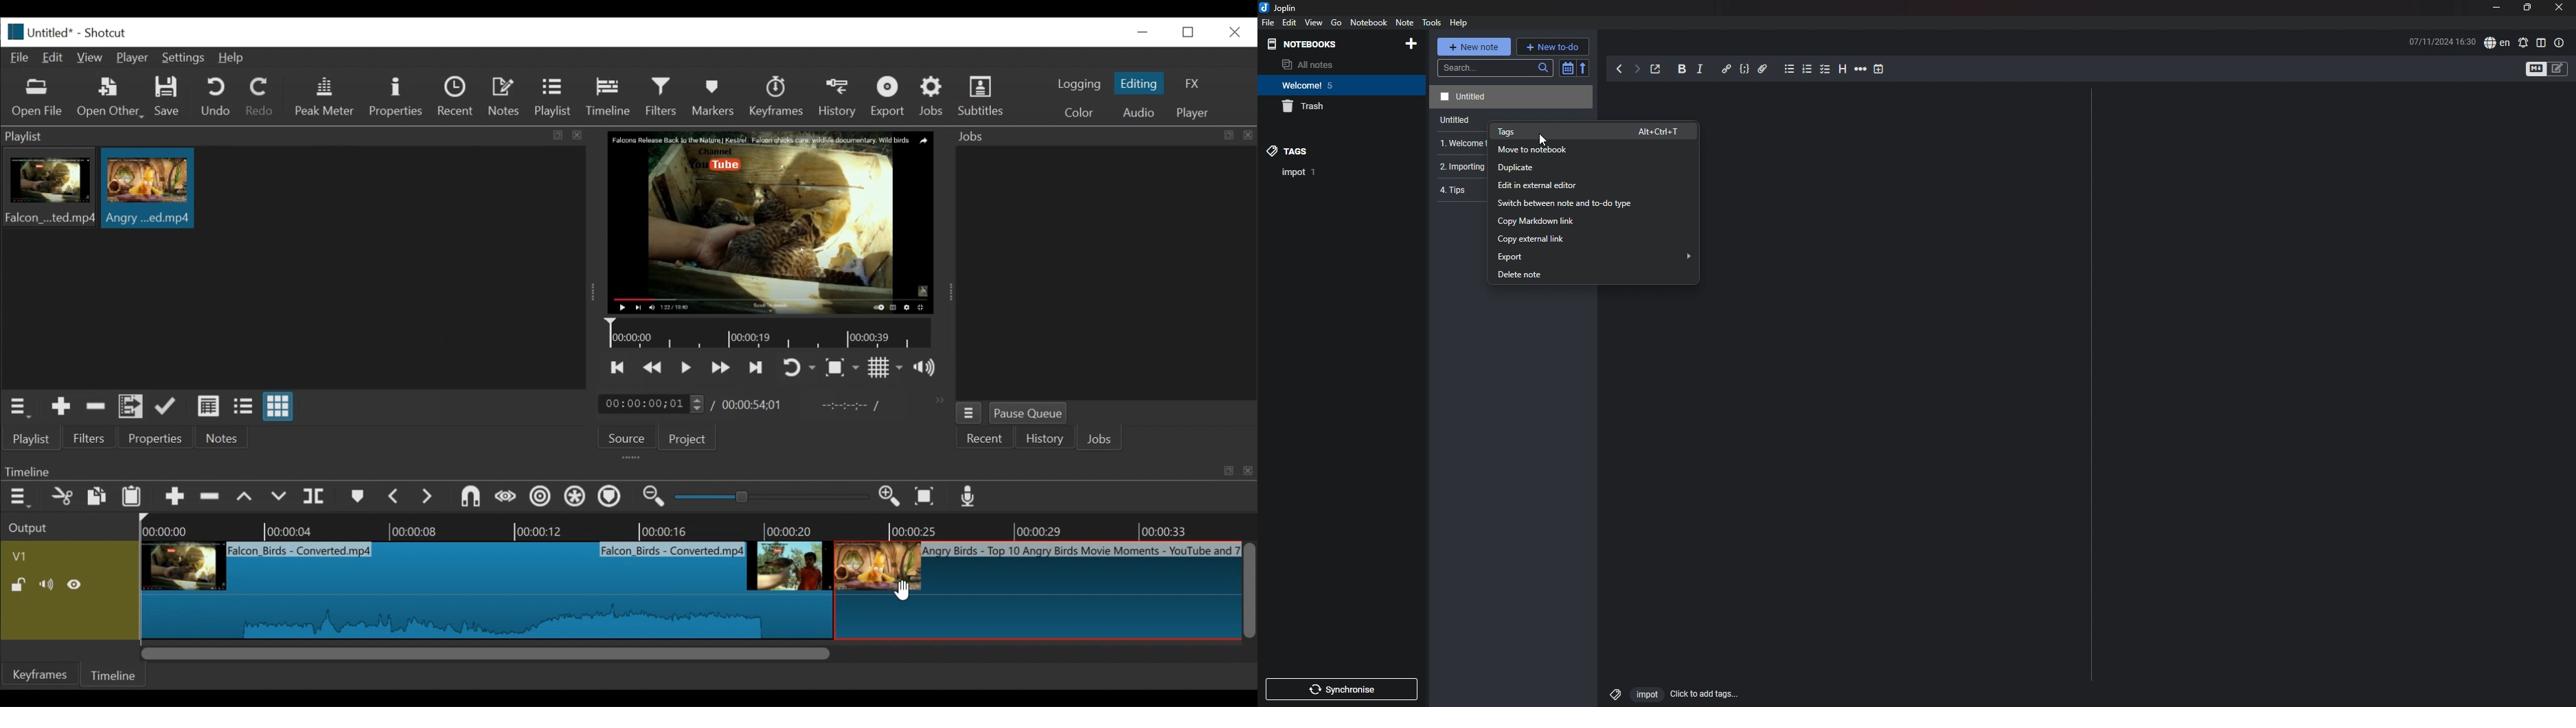 The image size is (2576, 728). What do you see at coordinates (186, 60) in the screenshot?
I see `Settings` at bounding box center [186, 60].